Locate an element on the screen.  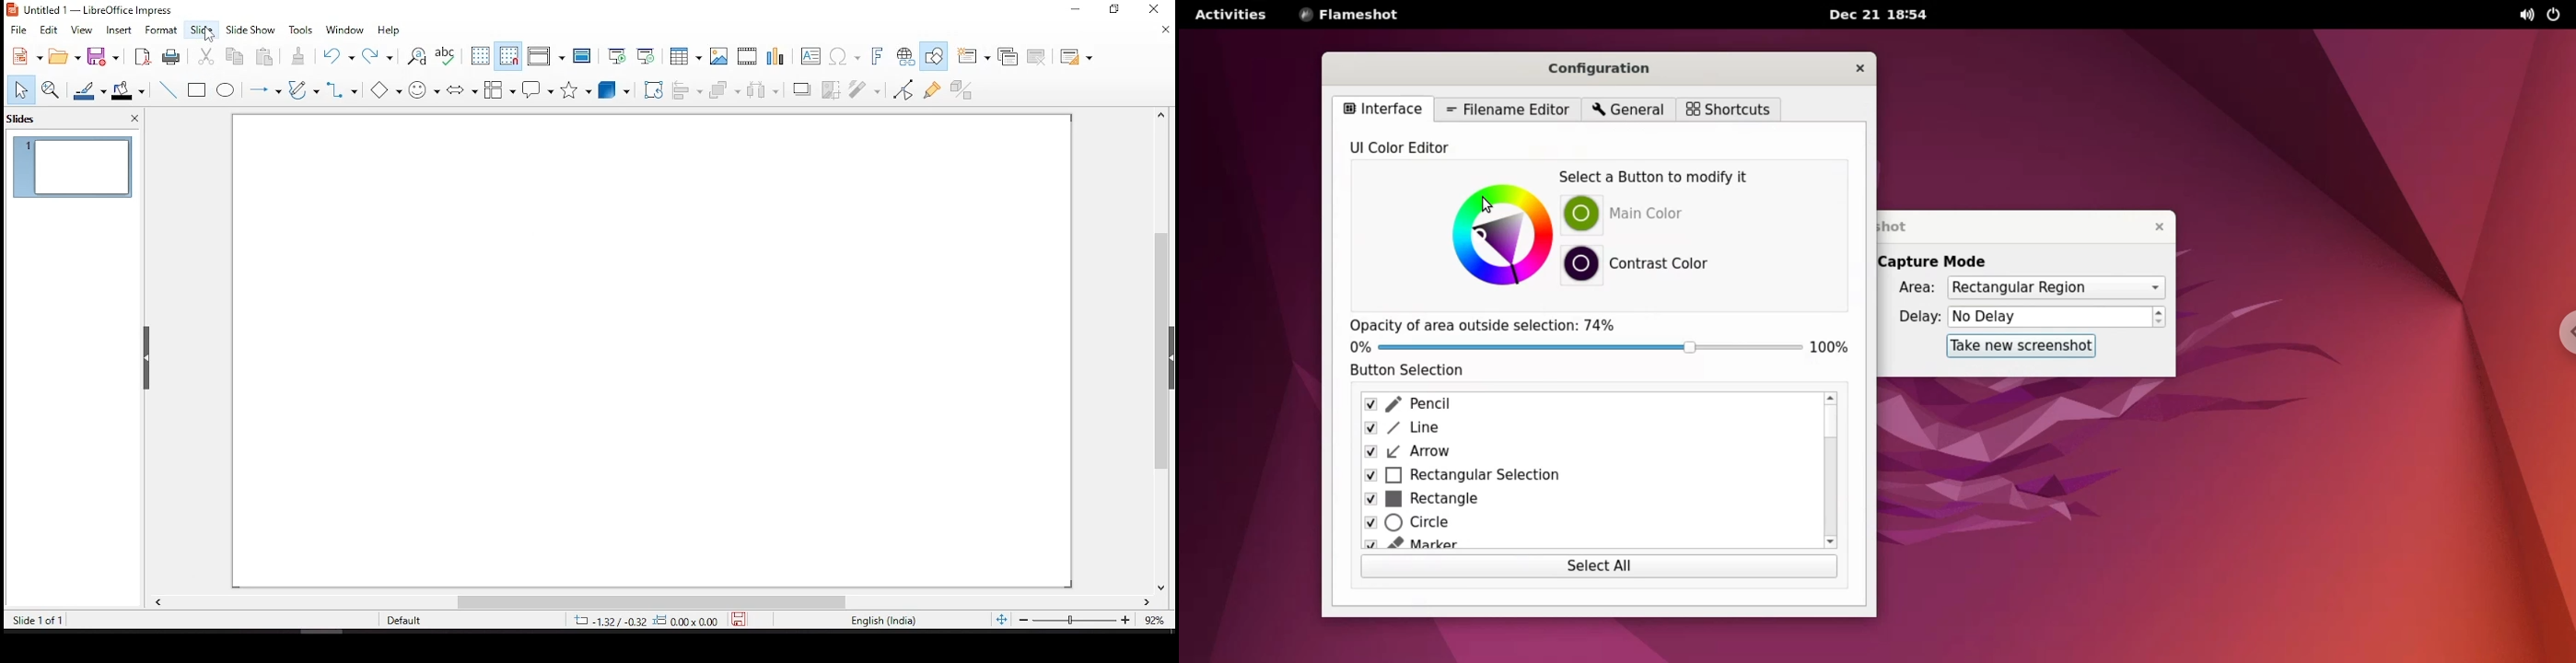
display grid is located at coordinates (480, 55).